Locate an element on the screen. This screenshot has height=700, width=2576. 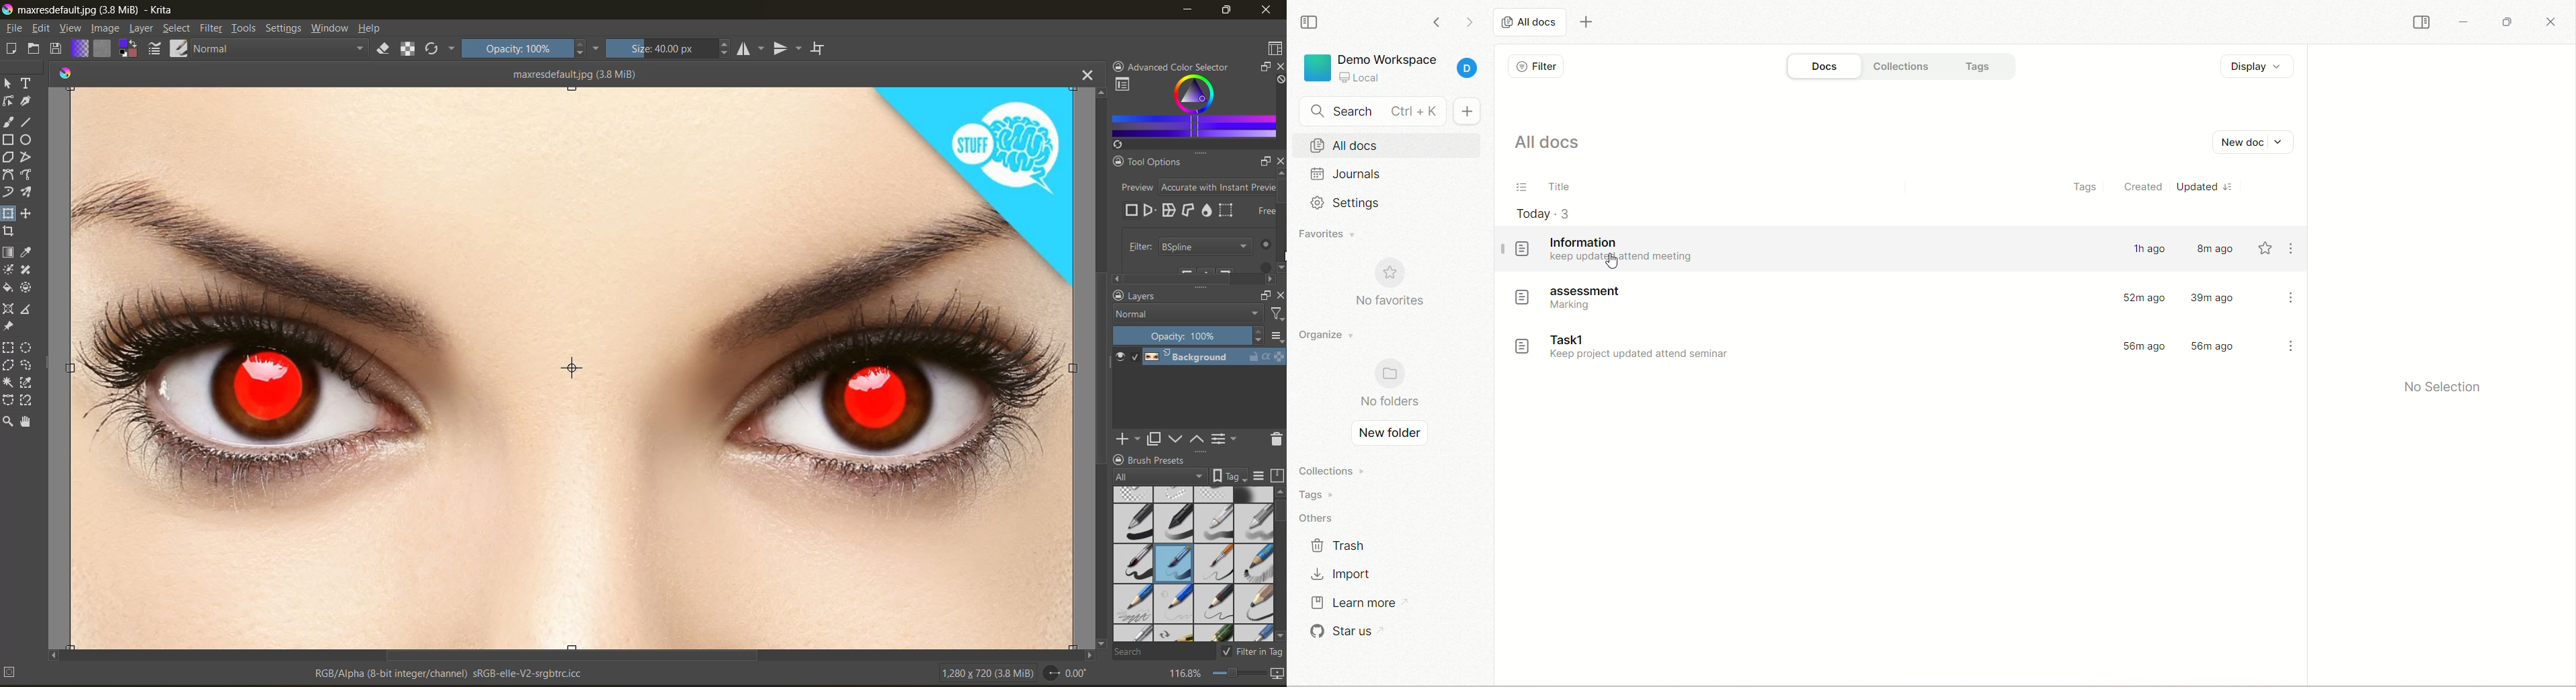
new tab is located at coordinates (1591, 23).